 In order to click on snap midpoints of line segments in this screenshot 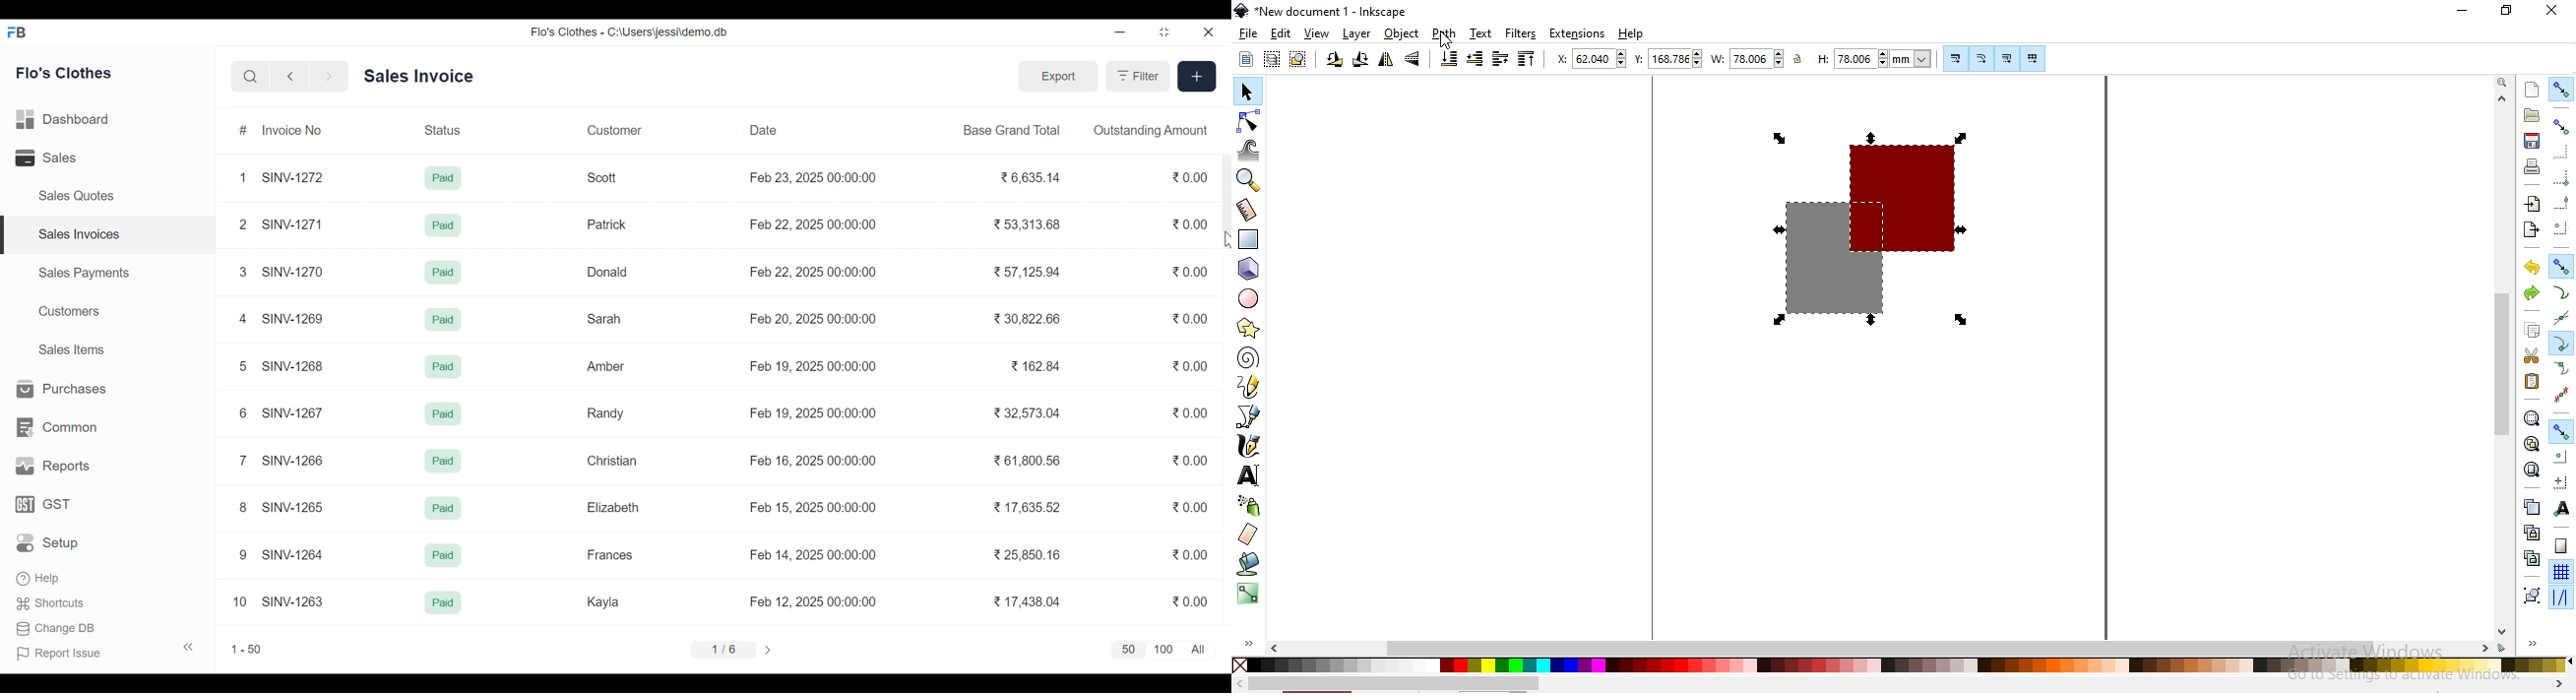, I will do `click(2560, 395)`.